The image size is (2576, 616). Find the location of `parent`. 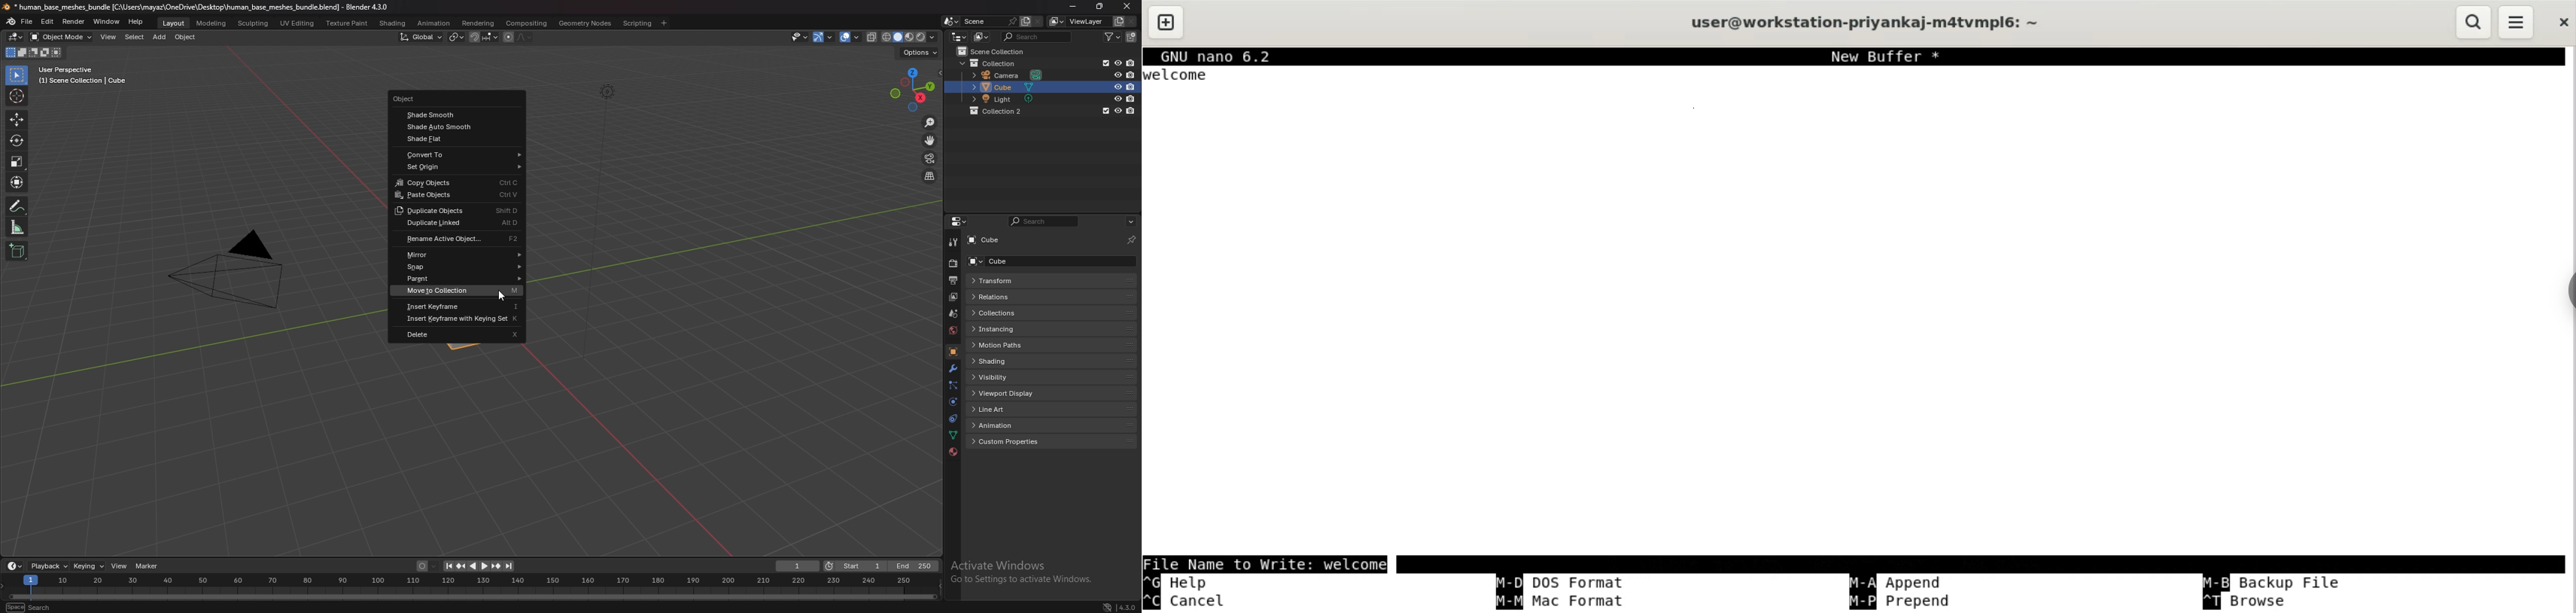

parent is located at coordinates (460, 279).